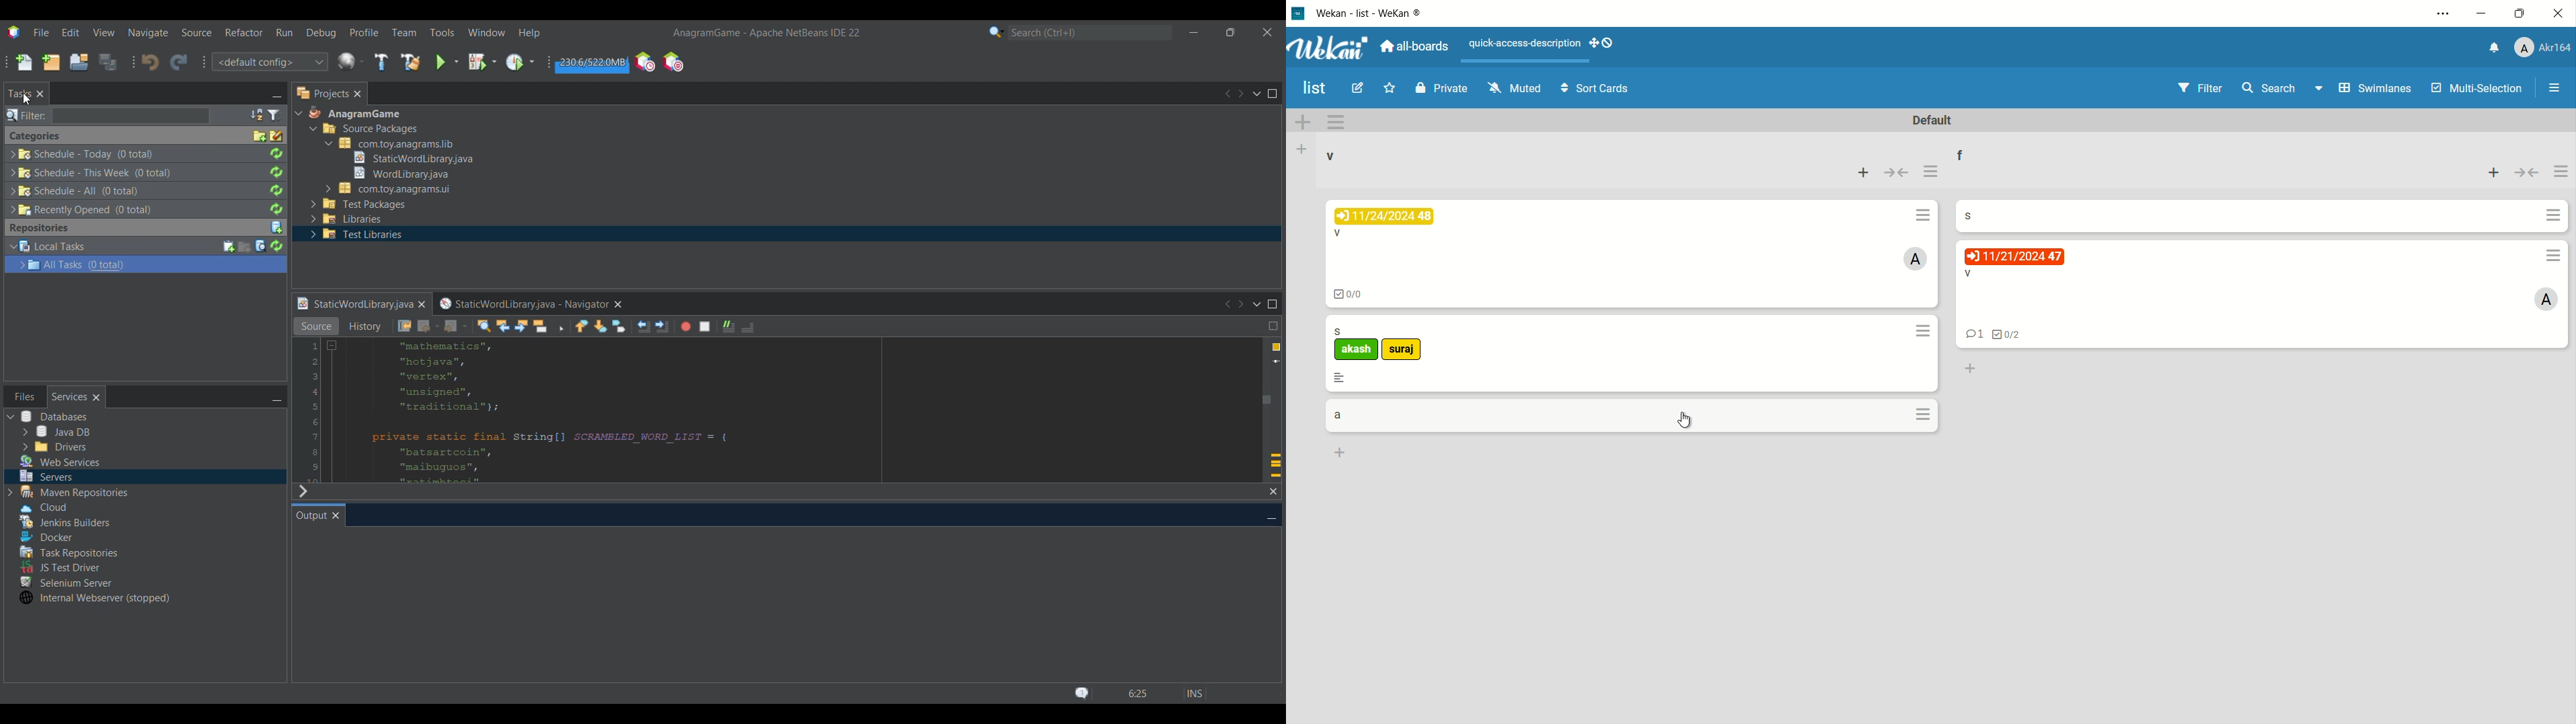 This screenshot has height=728, width=2576. Describe the element at coordinates (391, 188) in the screenshot. I see `` at that location.